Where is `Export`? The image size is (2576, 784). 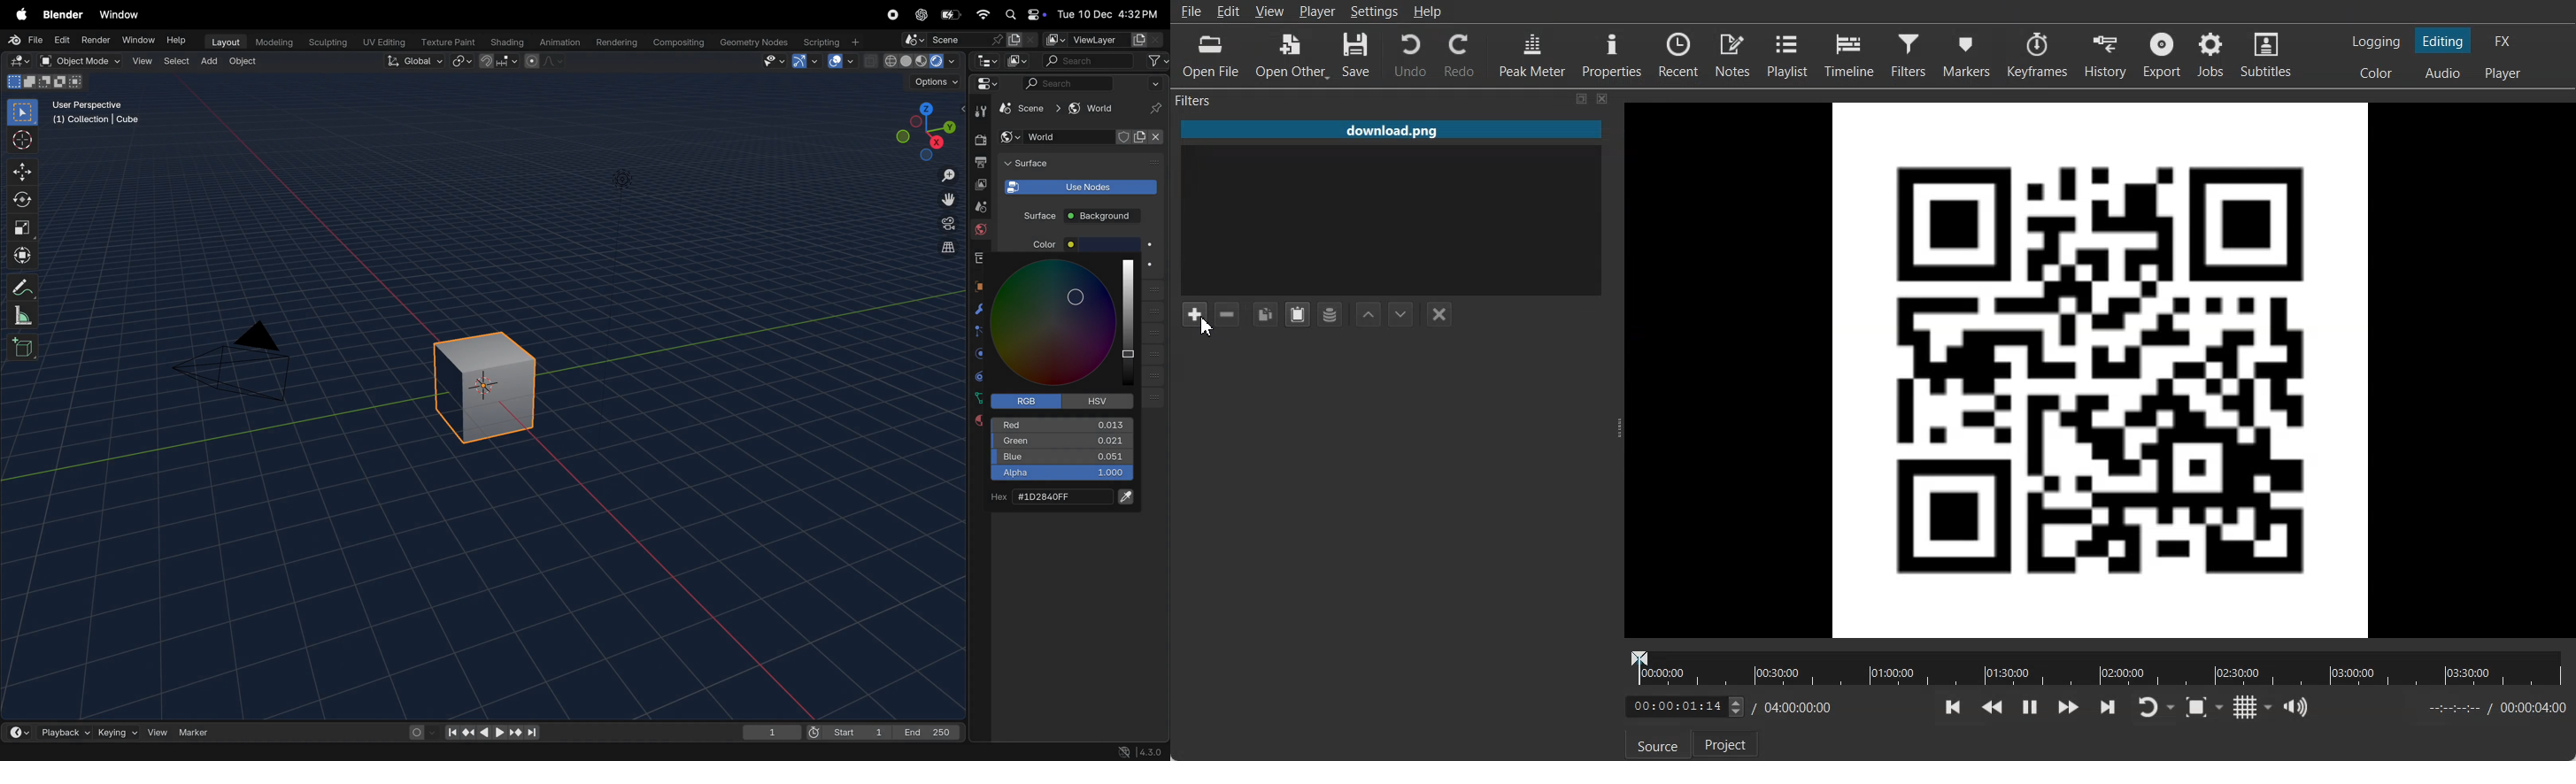 Export is located at coordinates (2164, 55).